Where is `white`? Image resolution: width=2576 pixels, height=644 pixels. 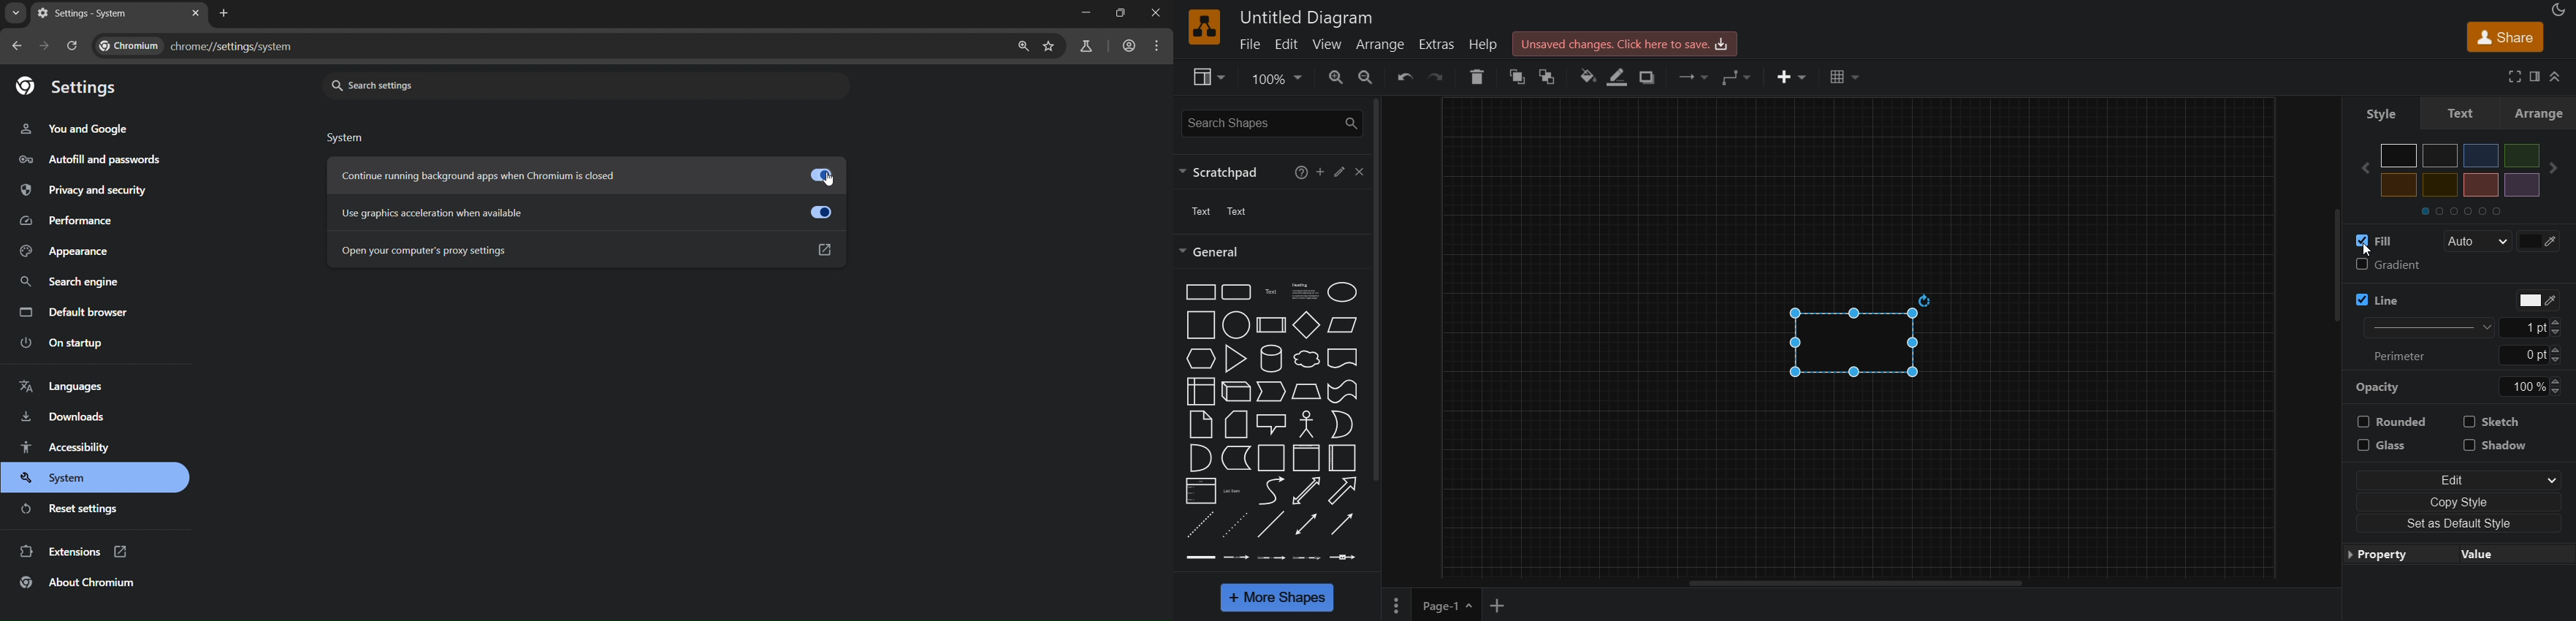
white is located at coordinates (2399, 155).